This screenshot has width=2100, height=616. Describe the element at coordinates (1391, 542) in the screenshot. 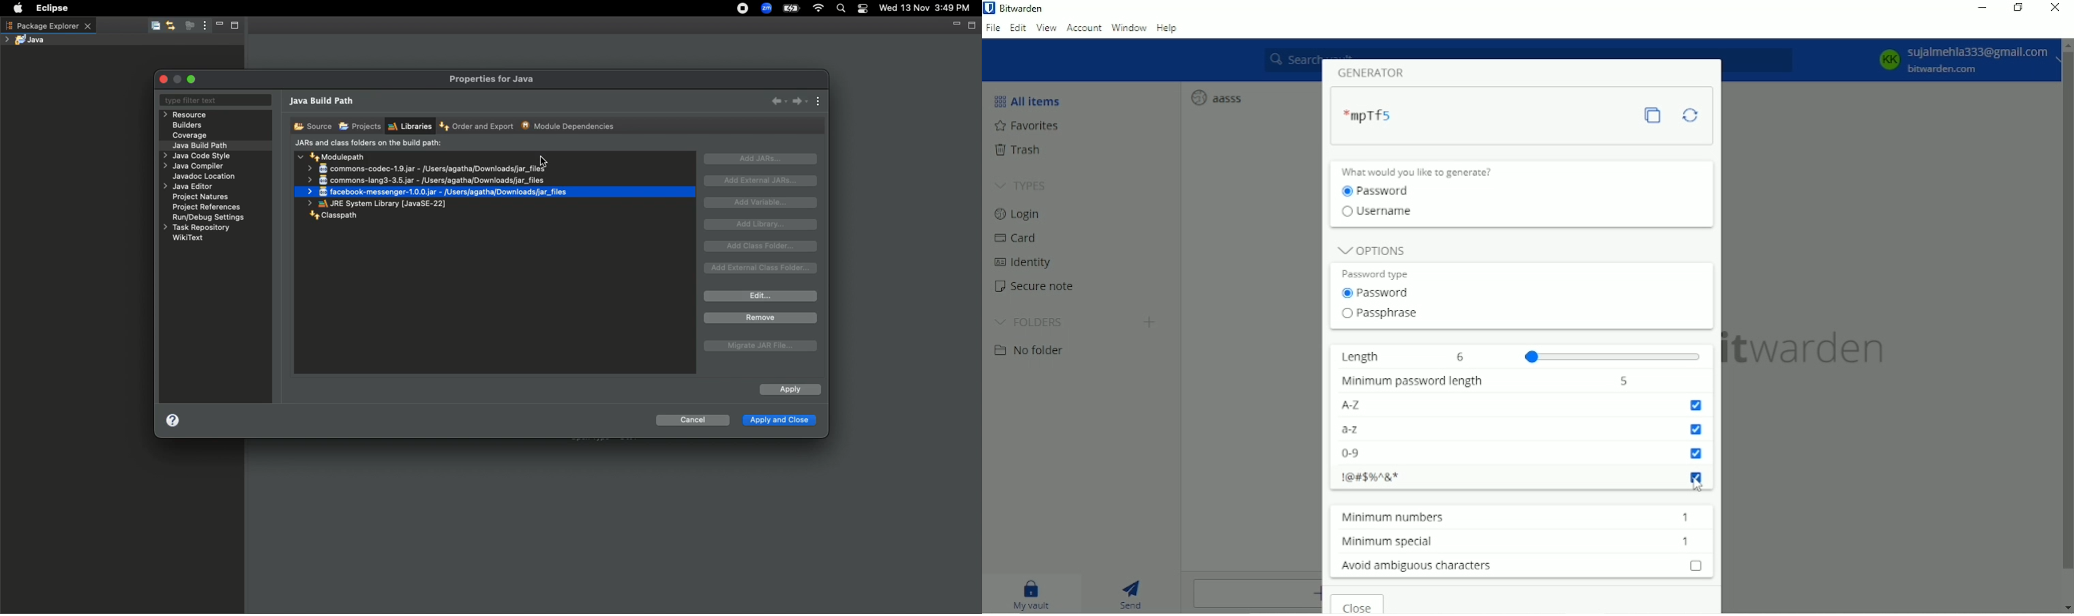

I see `Minimum special characters` at that location.